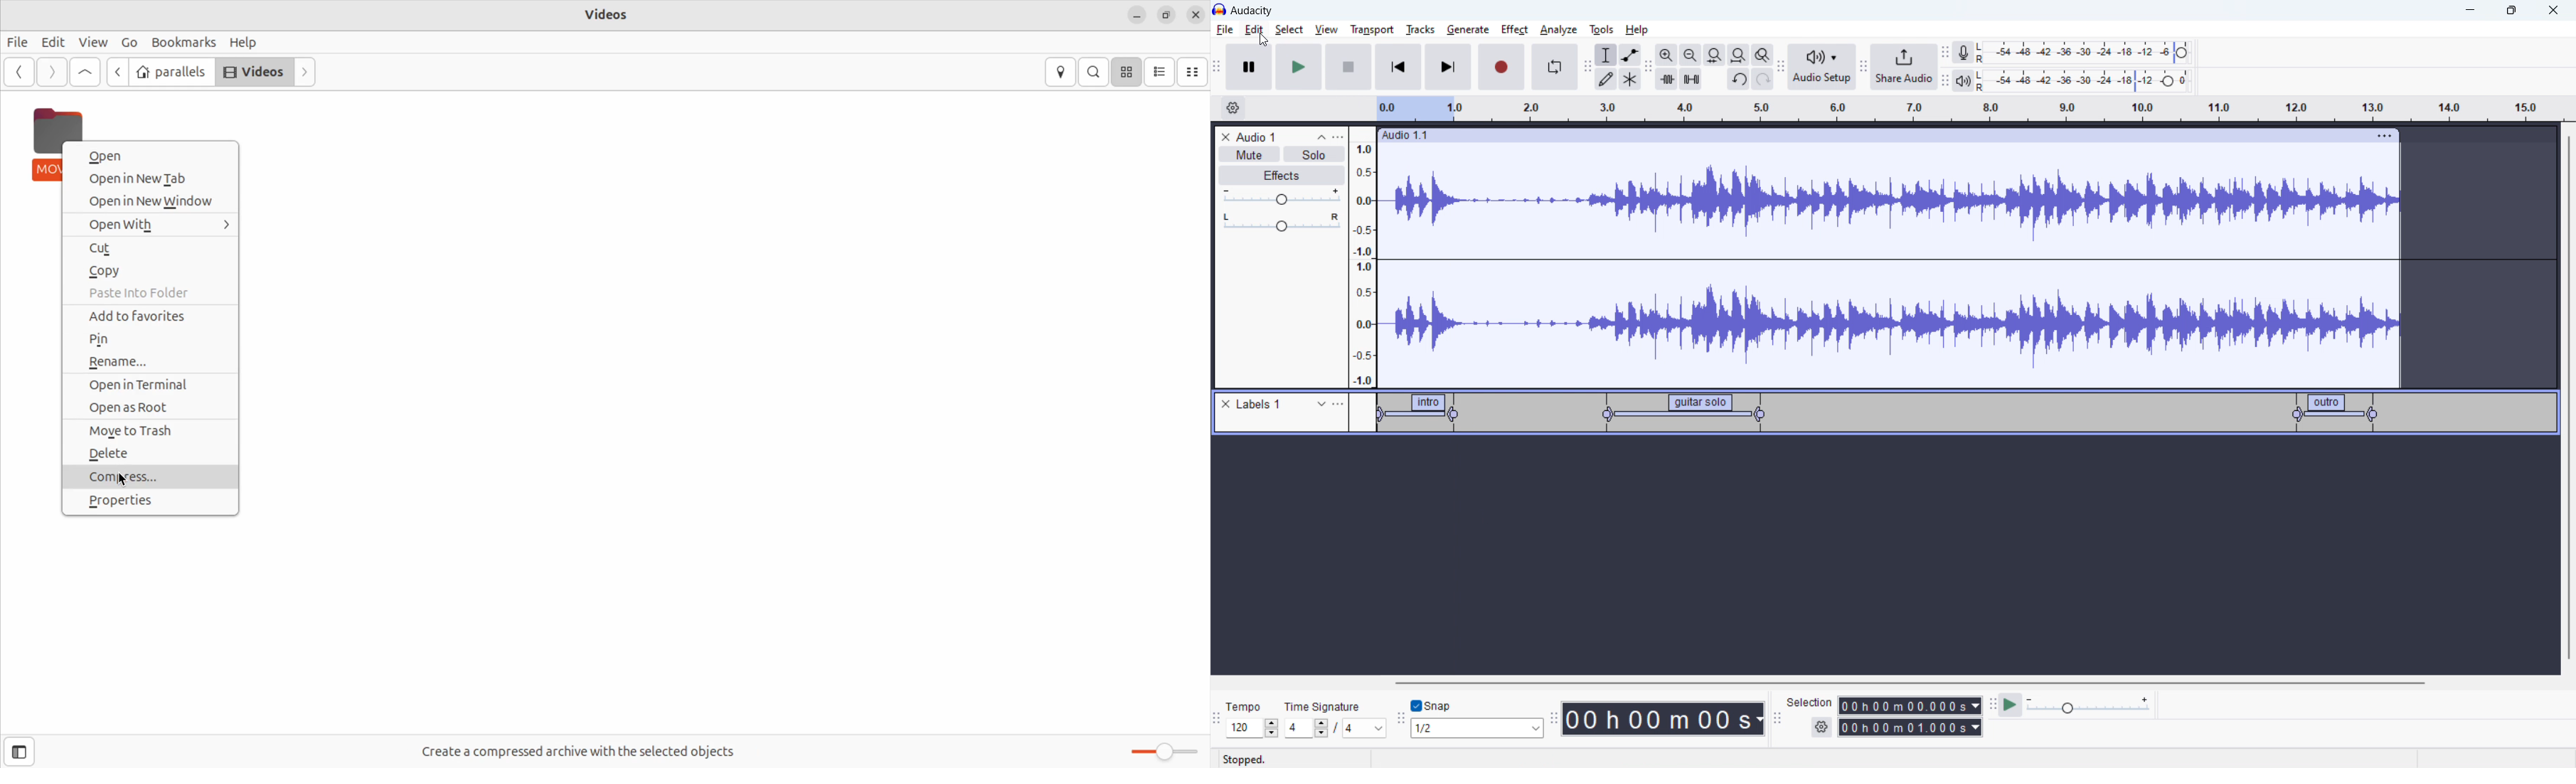 The height and width of the screenshot is (784, 2576). Describe the element at coordinates (1763, 79) in the screenshot. I see `undo` at that location.